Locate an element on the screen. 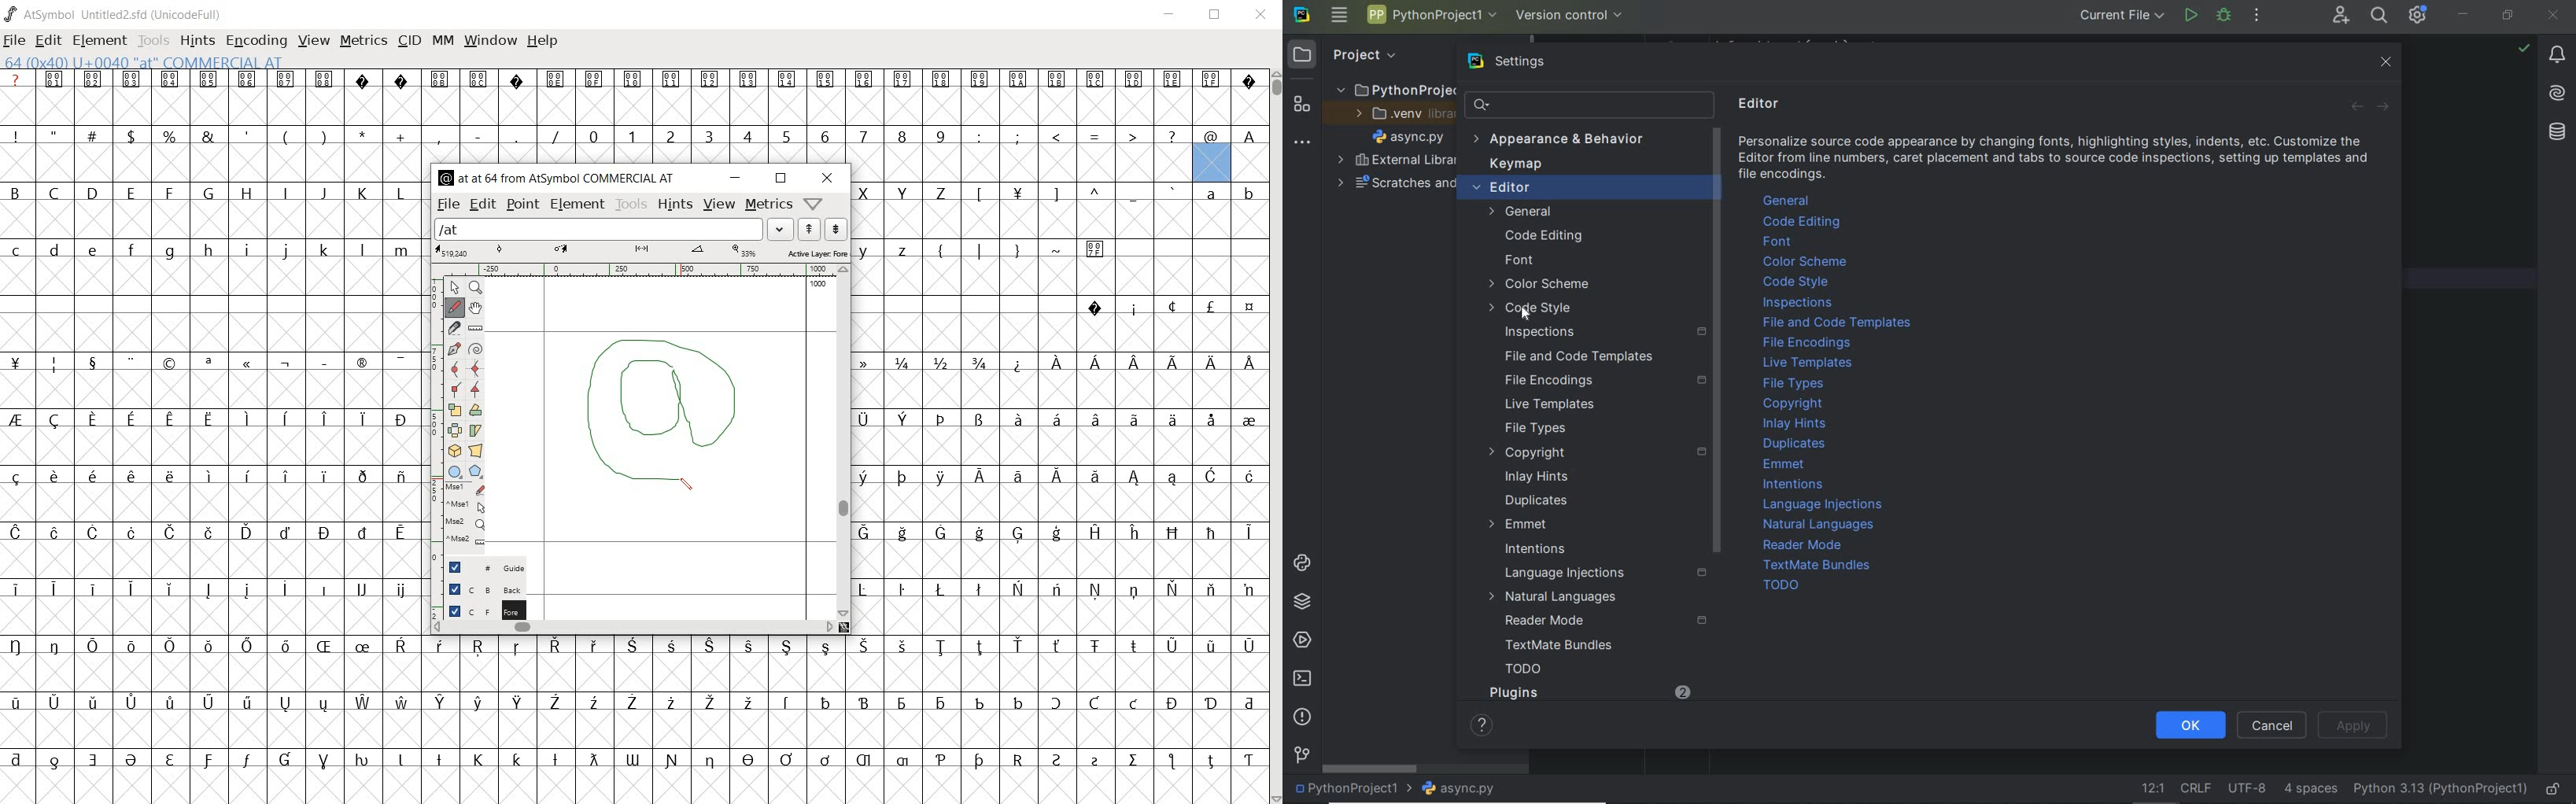 This screenshot has width=2576, height=812. close is located at coordinates (827, 178).